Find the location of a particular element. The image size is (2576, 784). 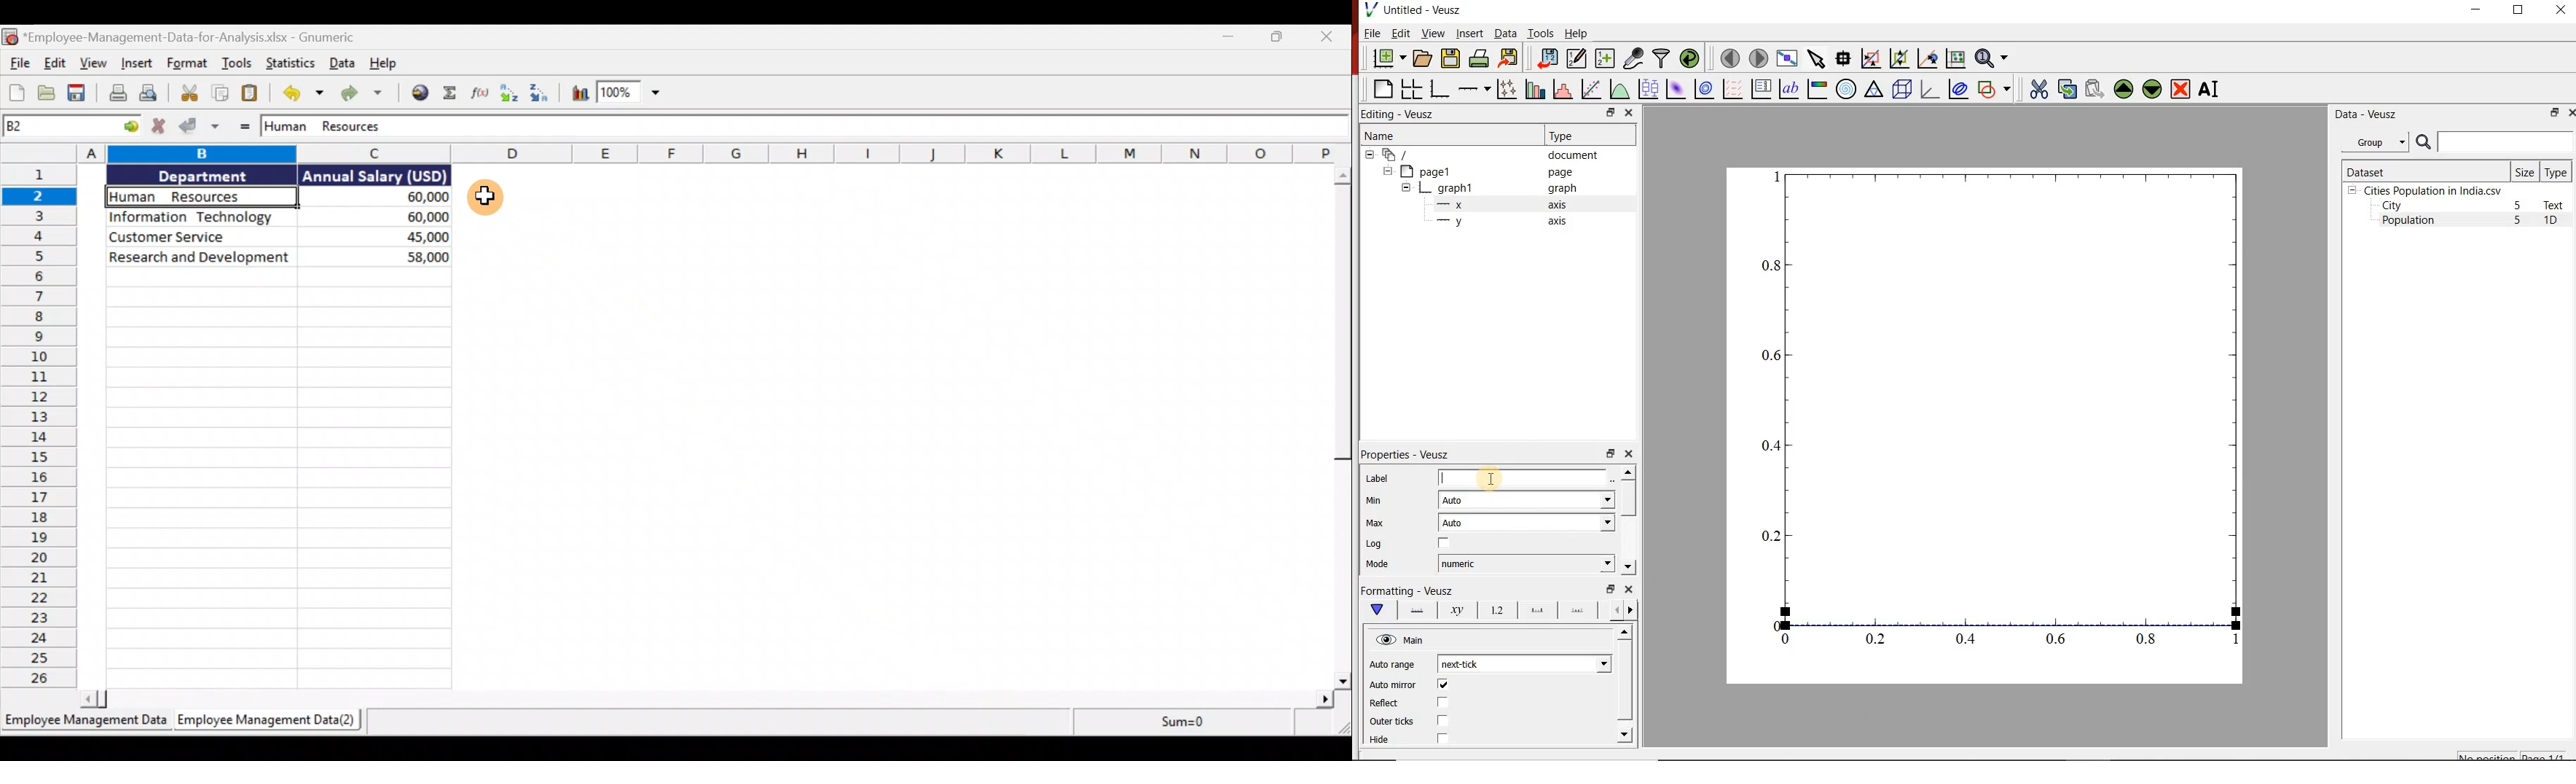

Auto range is located at coordinates (1393, 665).